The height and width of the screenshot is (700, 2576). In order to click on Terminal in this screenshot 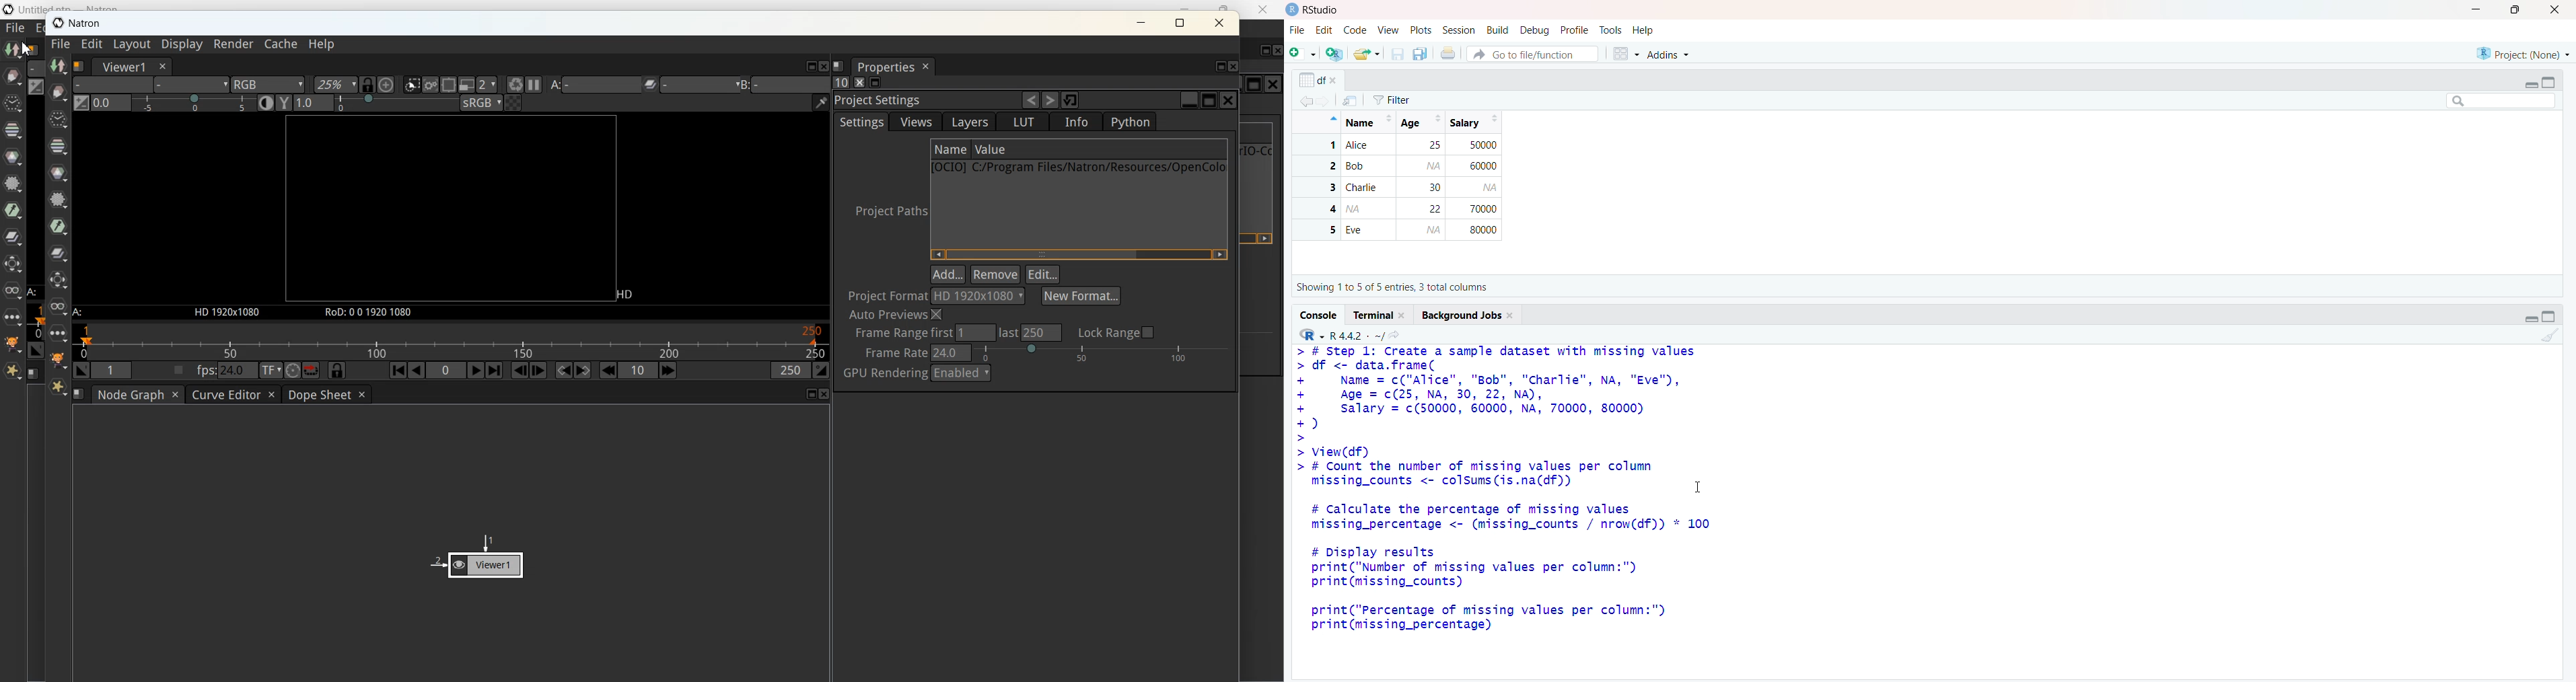, I will do `click(1380, 316)`.